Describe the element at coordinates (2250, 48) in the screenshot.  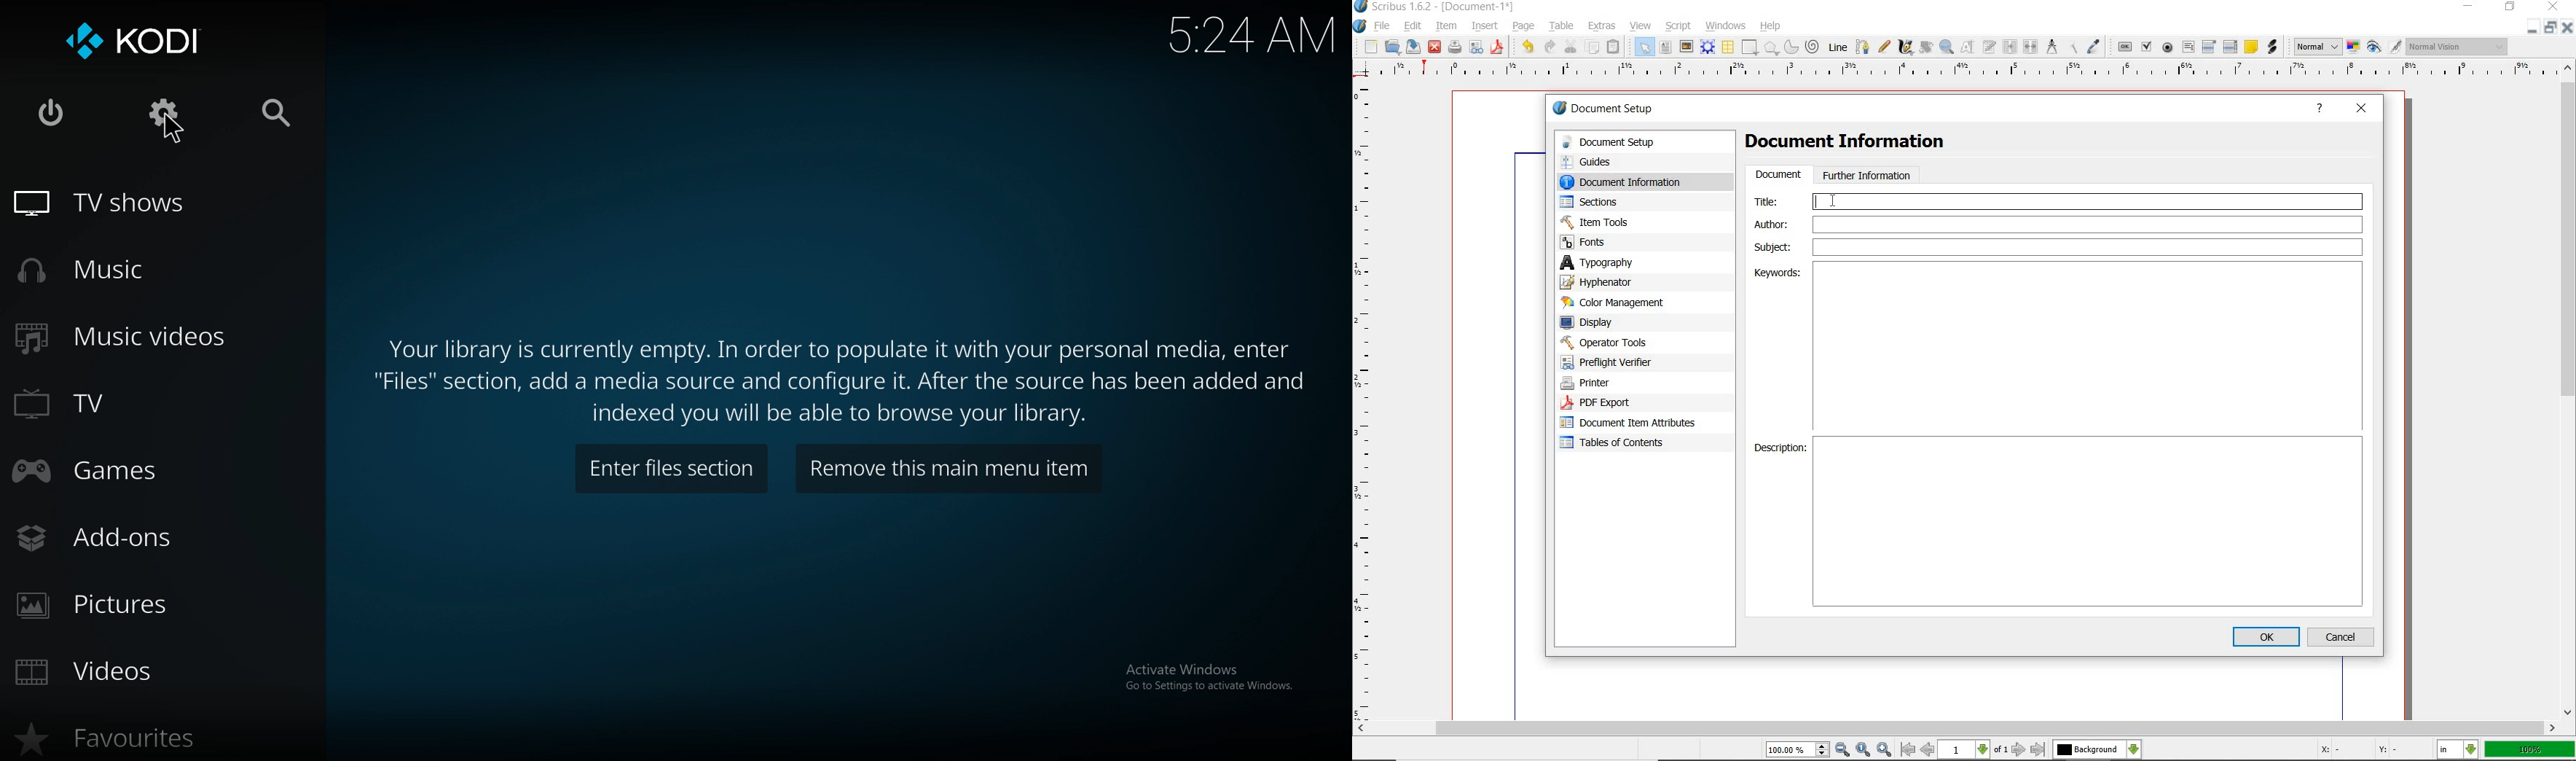
I see `text annotation` at that location.